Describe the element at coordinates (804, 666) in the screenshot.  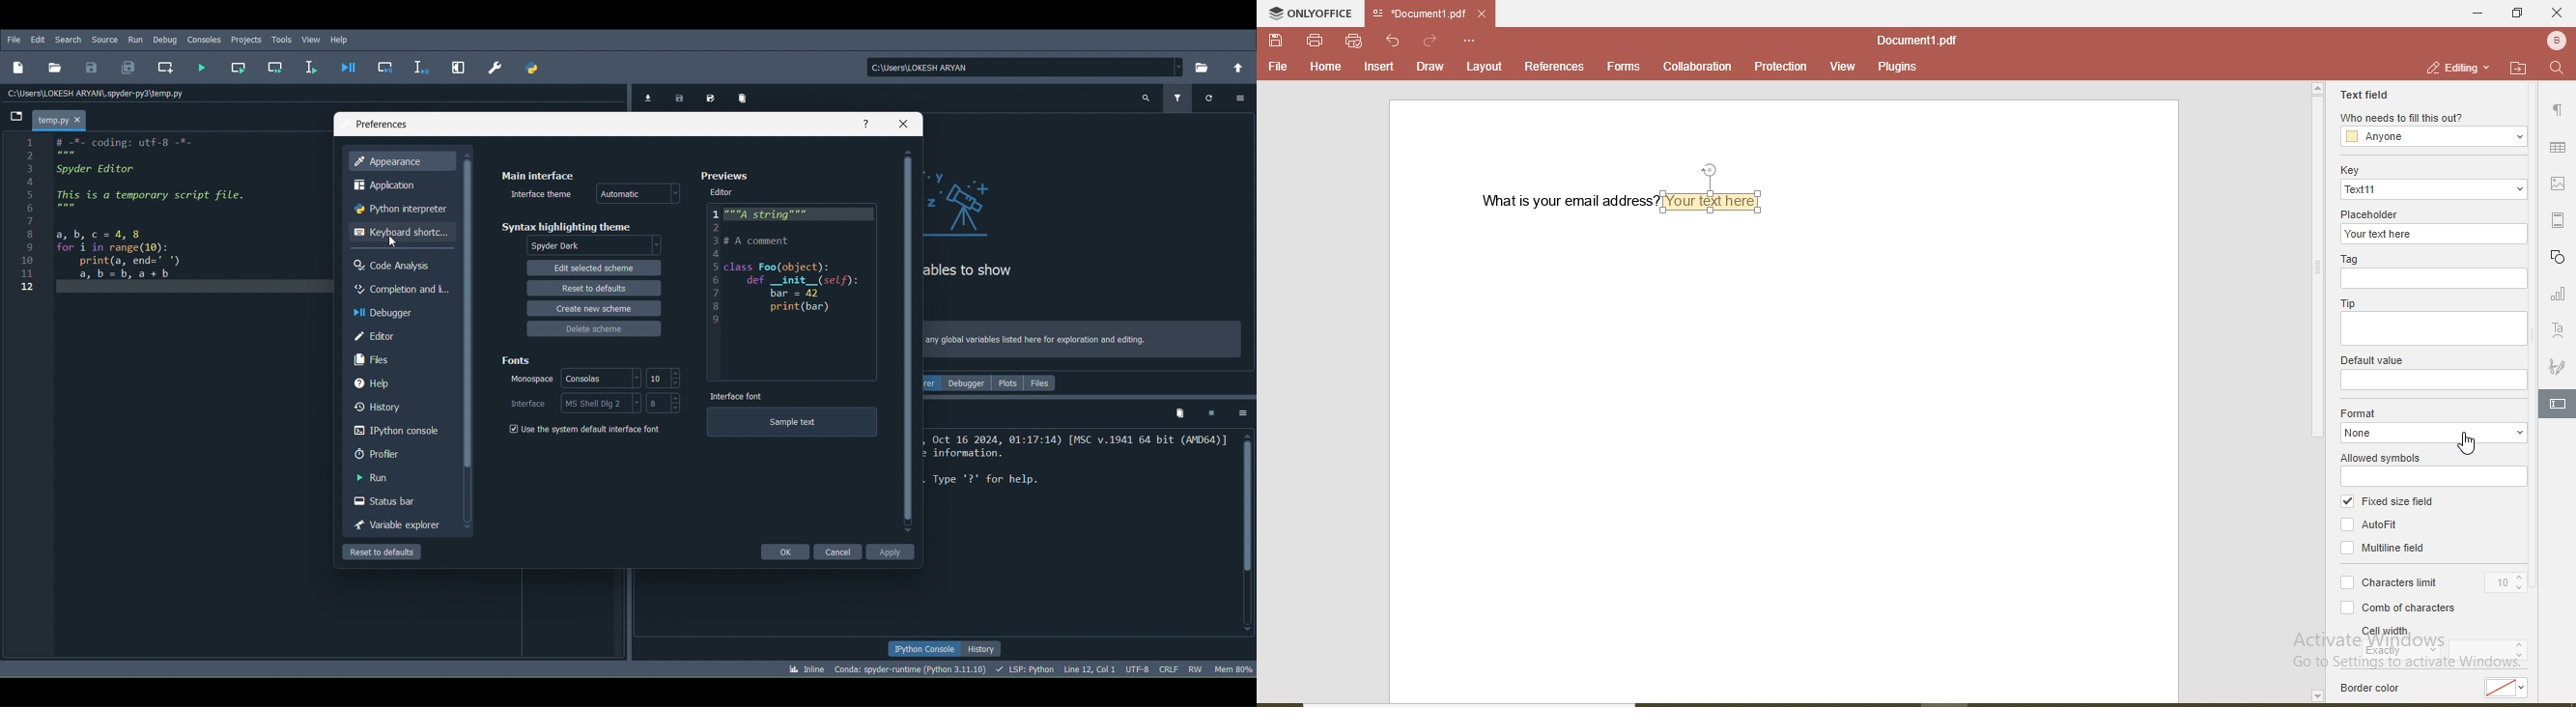
I see `Click to toggle between inline and interactive Matplotlib plotting` at that location.